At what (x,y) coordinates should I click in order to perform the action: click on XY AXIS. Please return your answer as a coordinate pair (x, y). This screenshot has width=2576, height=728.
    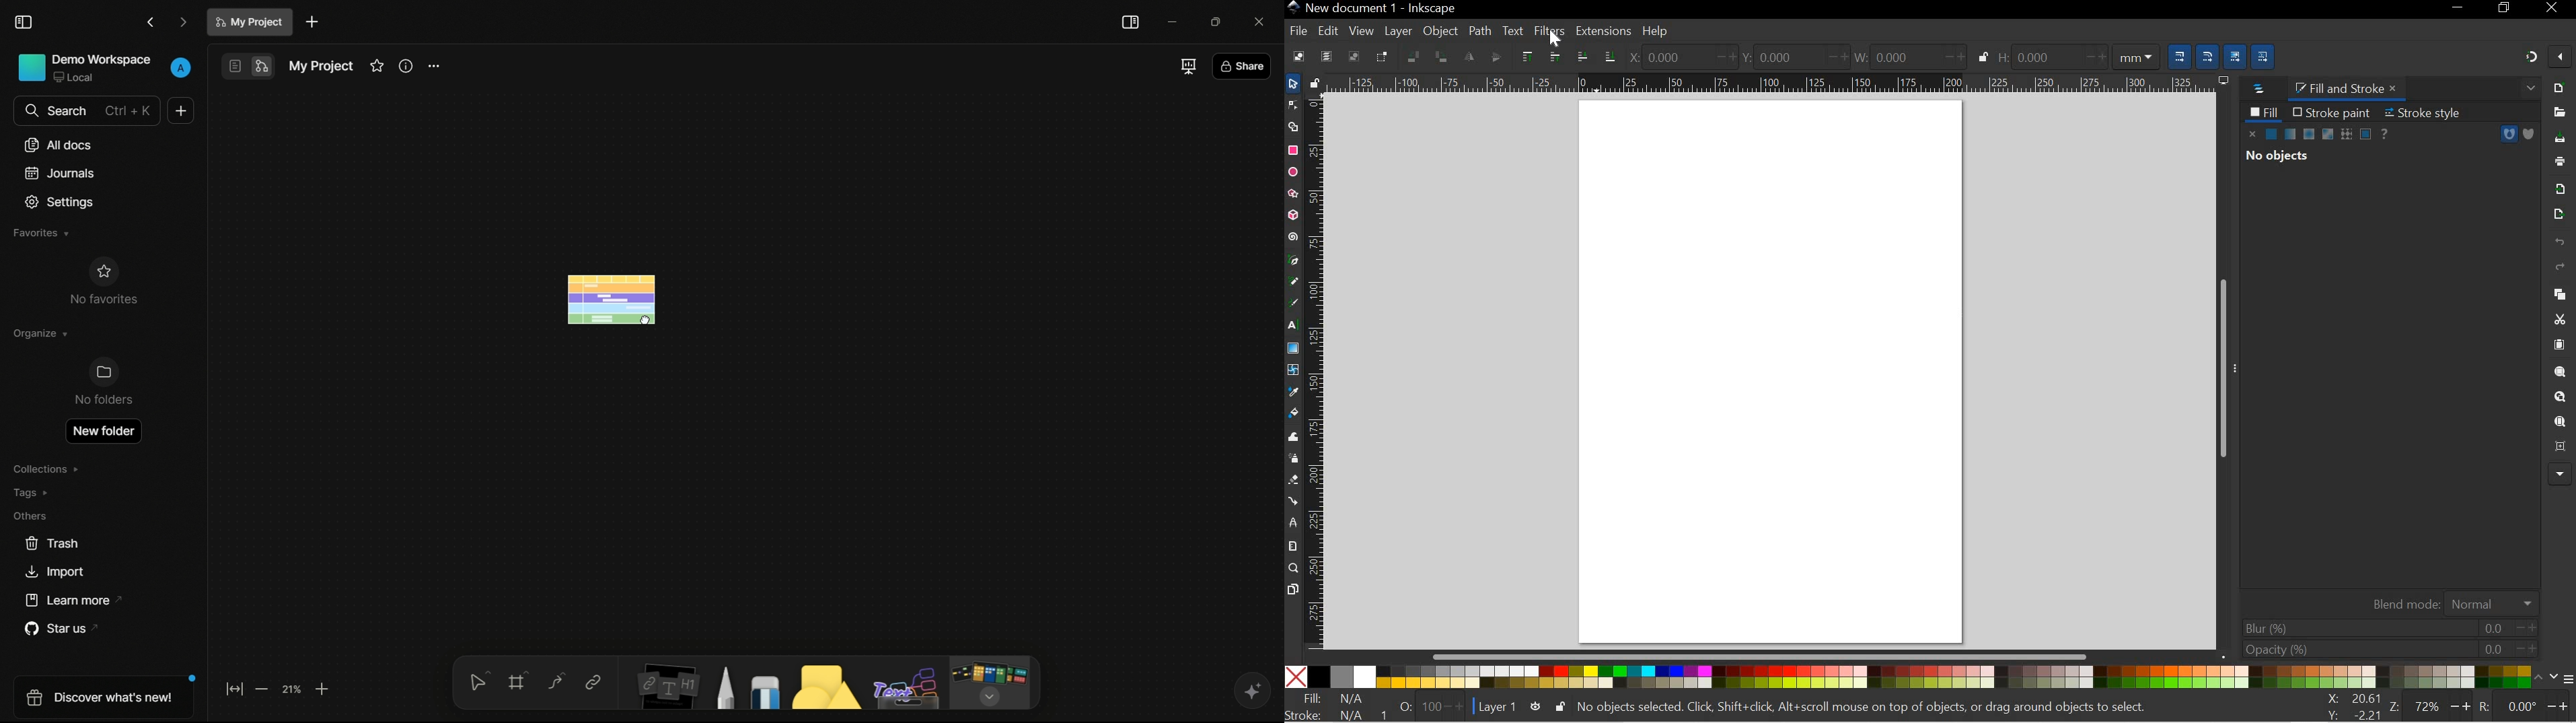
    Looking at the image, I should click on (2354, 706).